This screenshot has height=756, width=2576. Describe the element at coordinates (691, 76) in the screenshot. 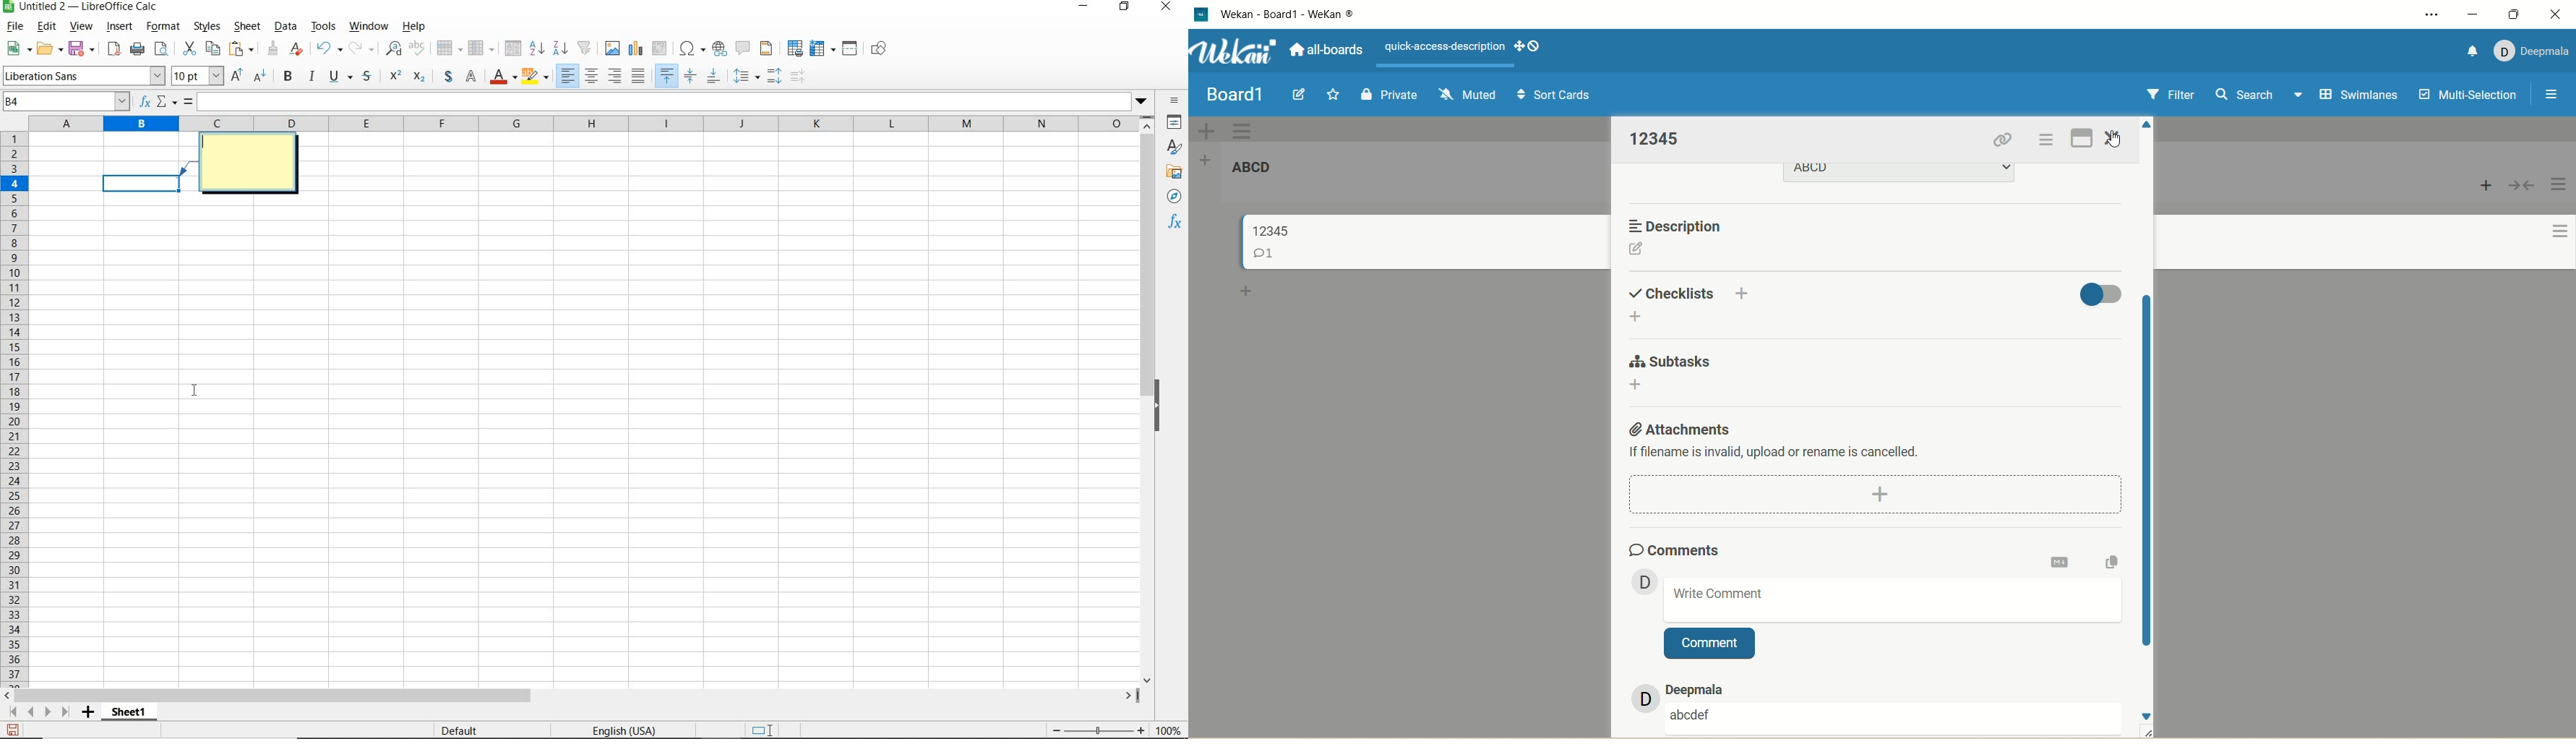

I see `center vertically` at that location.